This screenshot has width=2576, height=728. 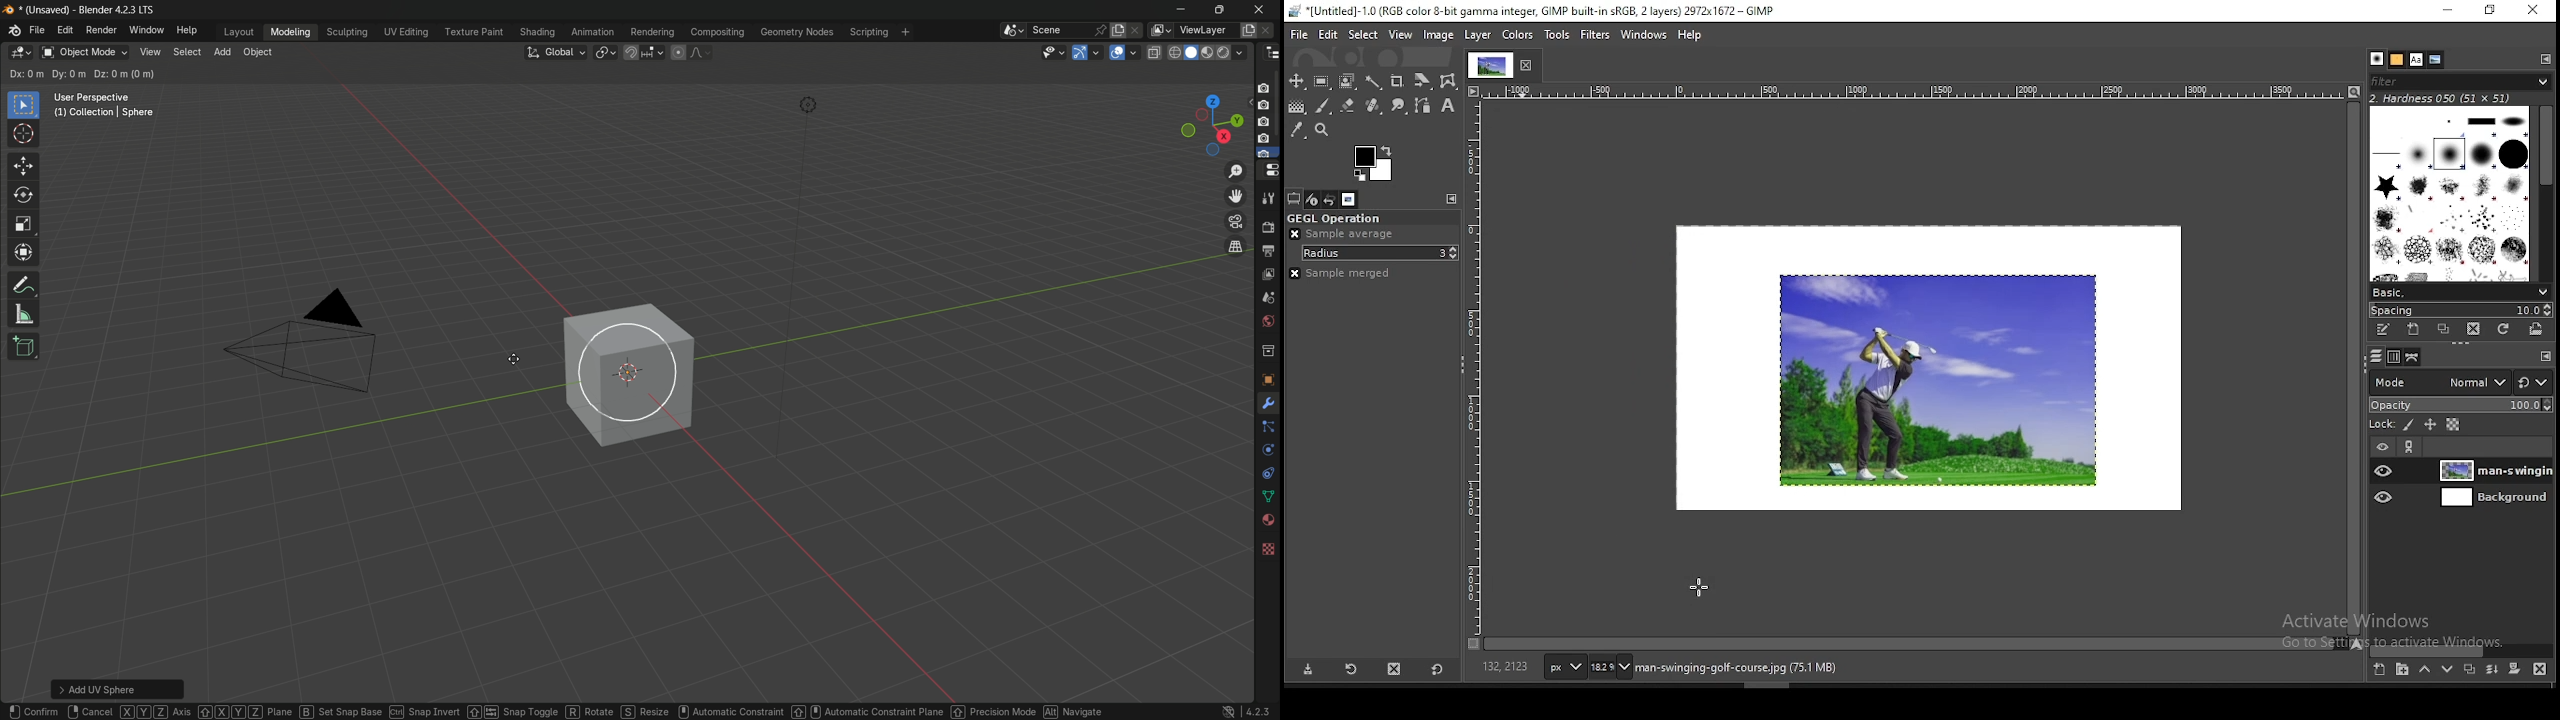 What do you see at coordinates (1296, 105) in the screenshot?
I see `gradient tool` at bounding box center [1296, 105].